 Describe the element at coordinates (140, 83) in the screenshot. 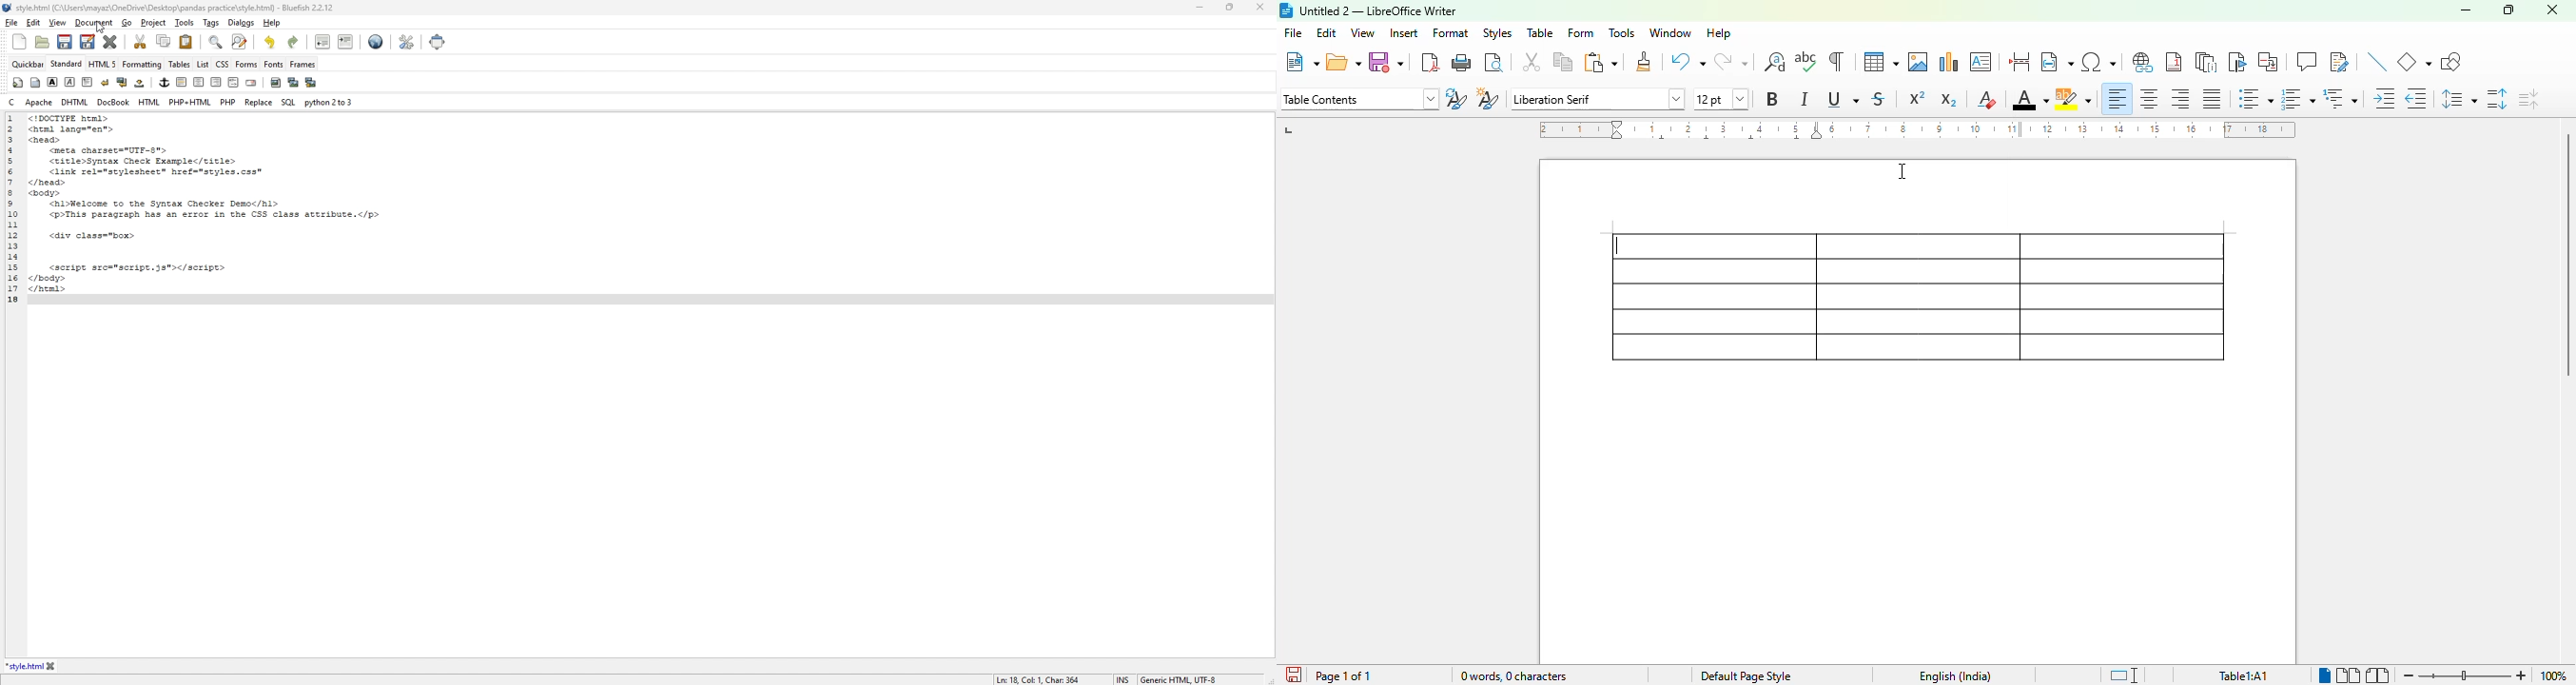

I see `non breaking space` at that location.